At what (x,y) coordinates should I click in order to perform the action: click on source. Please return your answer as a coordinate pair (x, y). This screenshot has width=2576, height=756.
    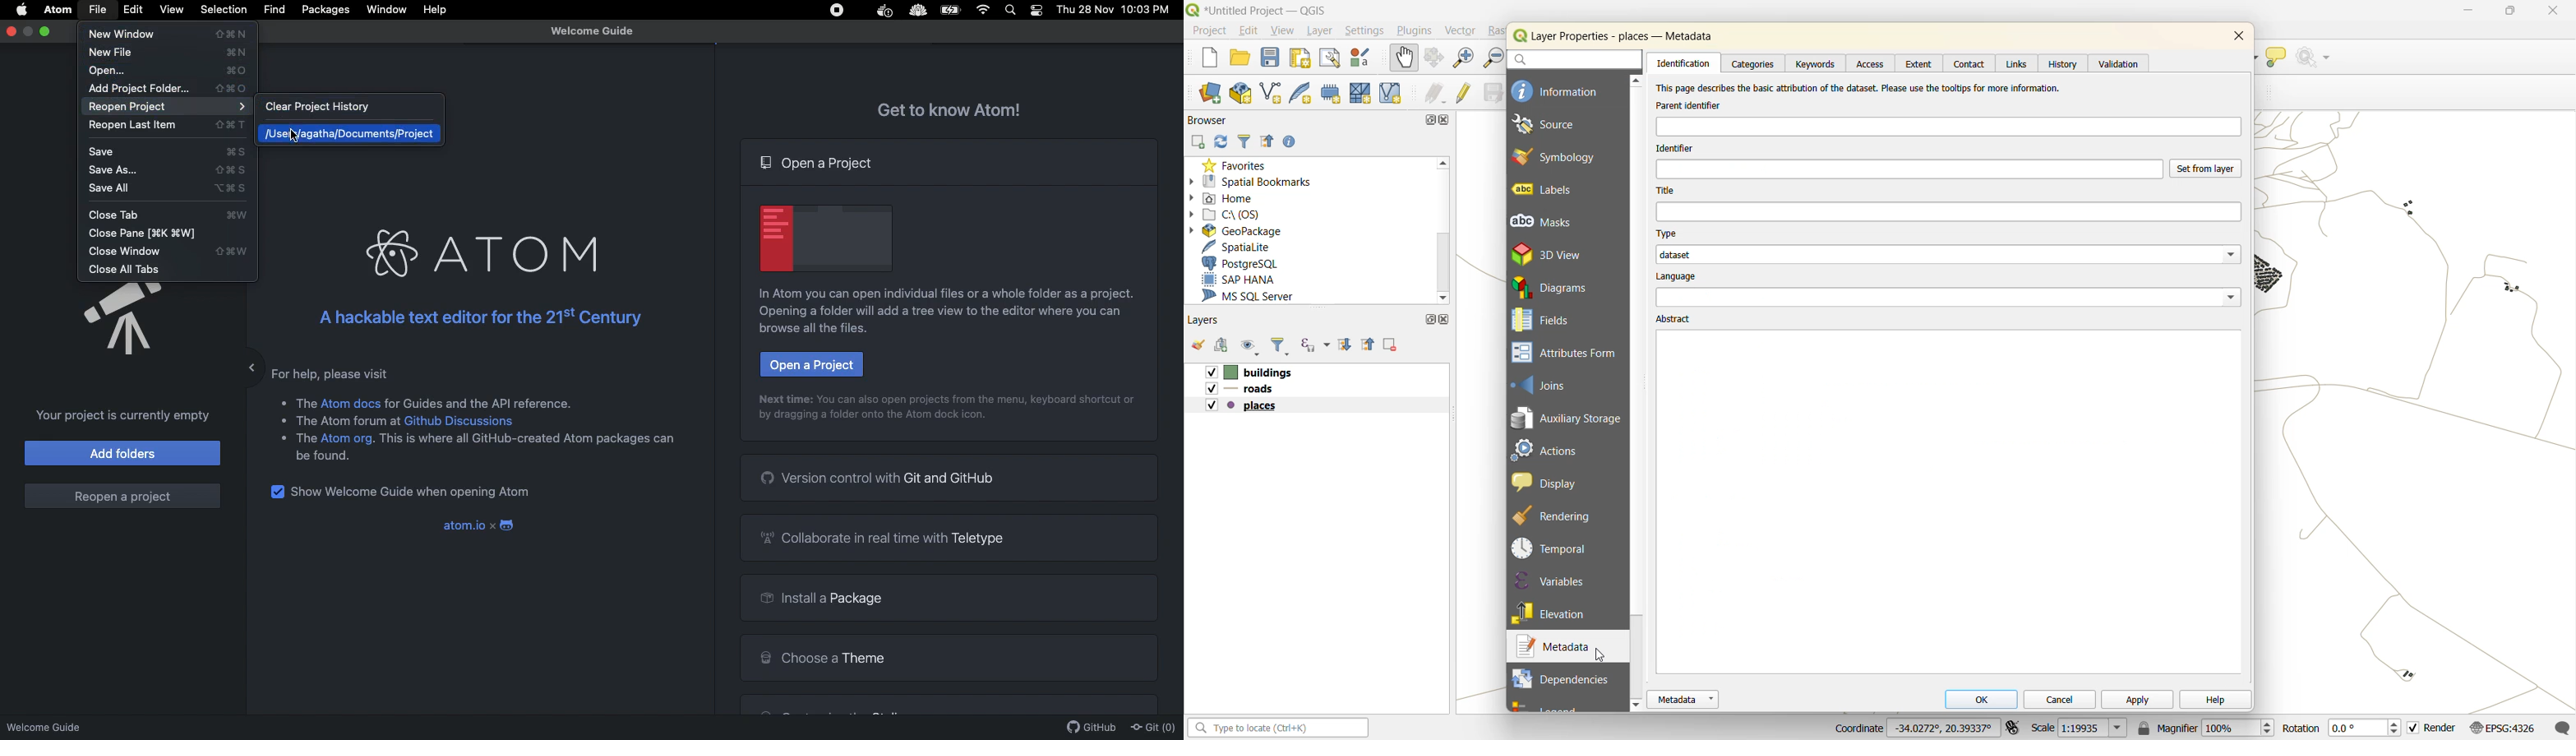
    Looking at the image, I should click on (1557, 124).